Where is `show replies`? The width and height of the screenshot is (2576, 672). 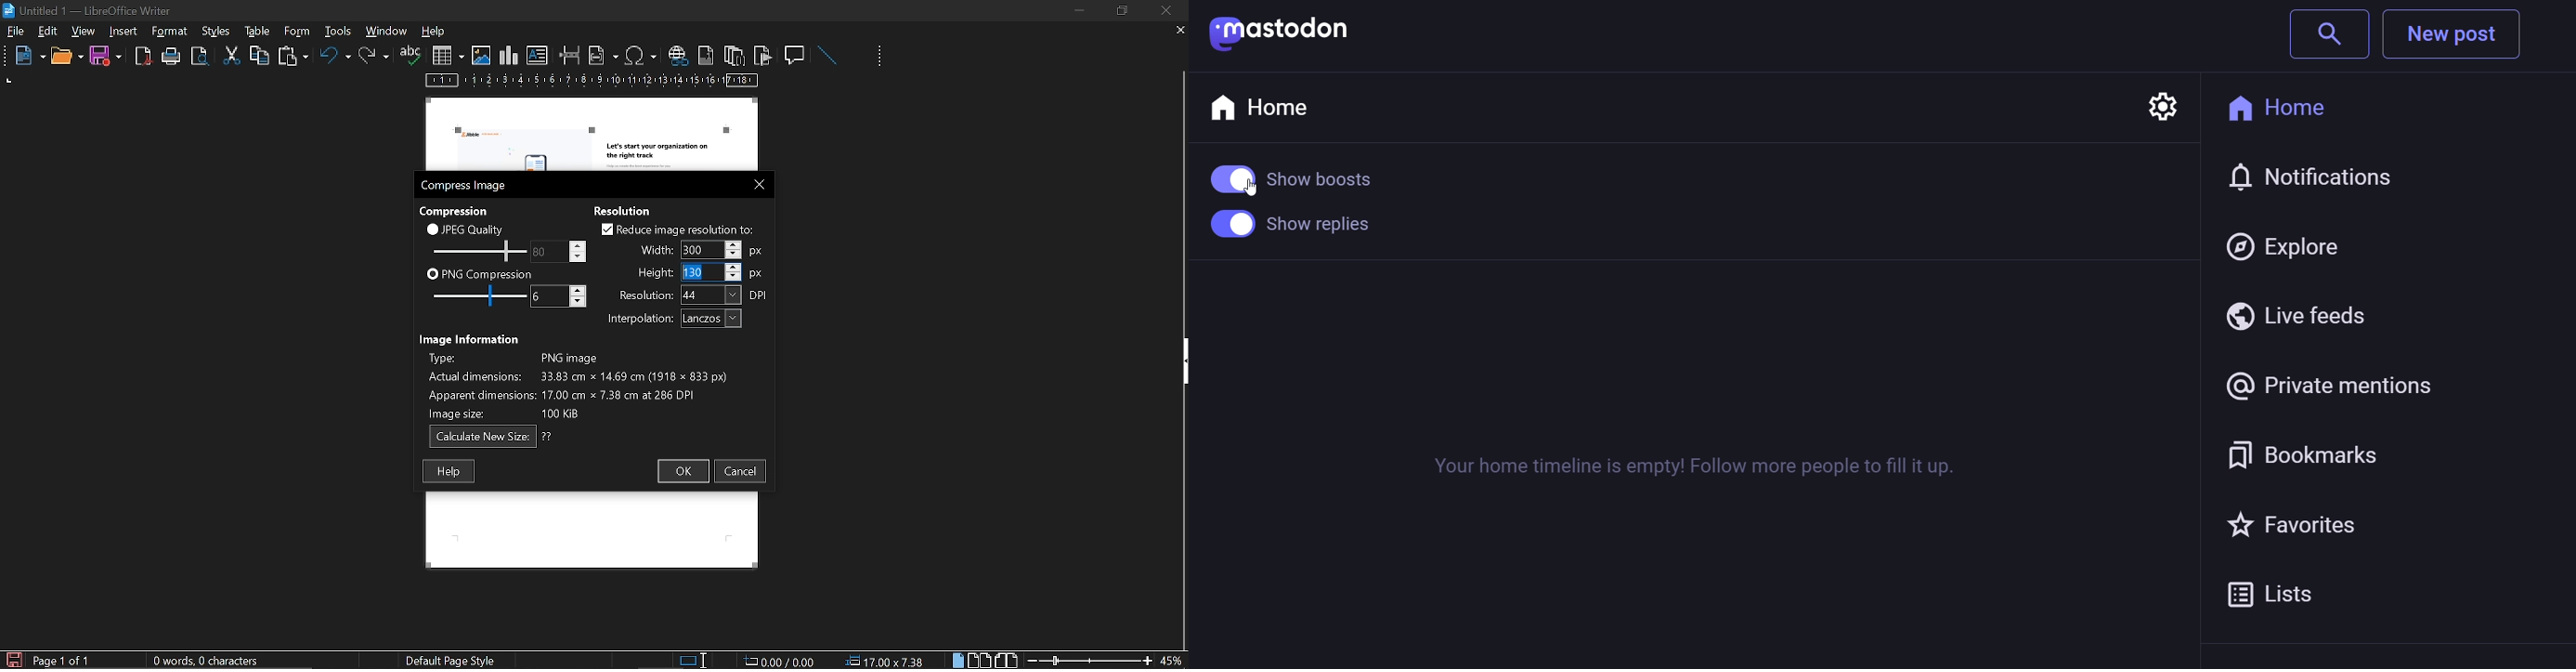
show replies is located at coordinates (1299, 226).